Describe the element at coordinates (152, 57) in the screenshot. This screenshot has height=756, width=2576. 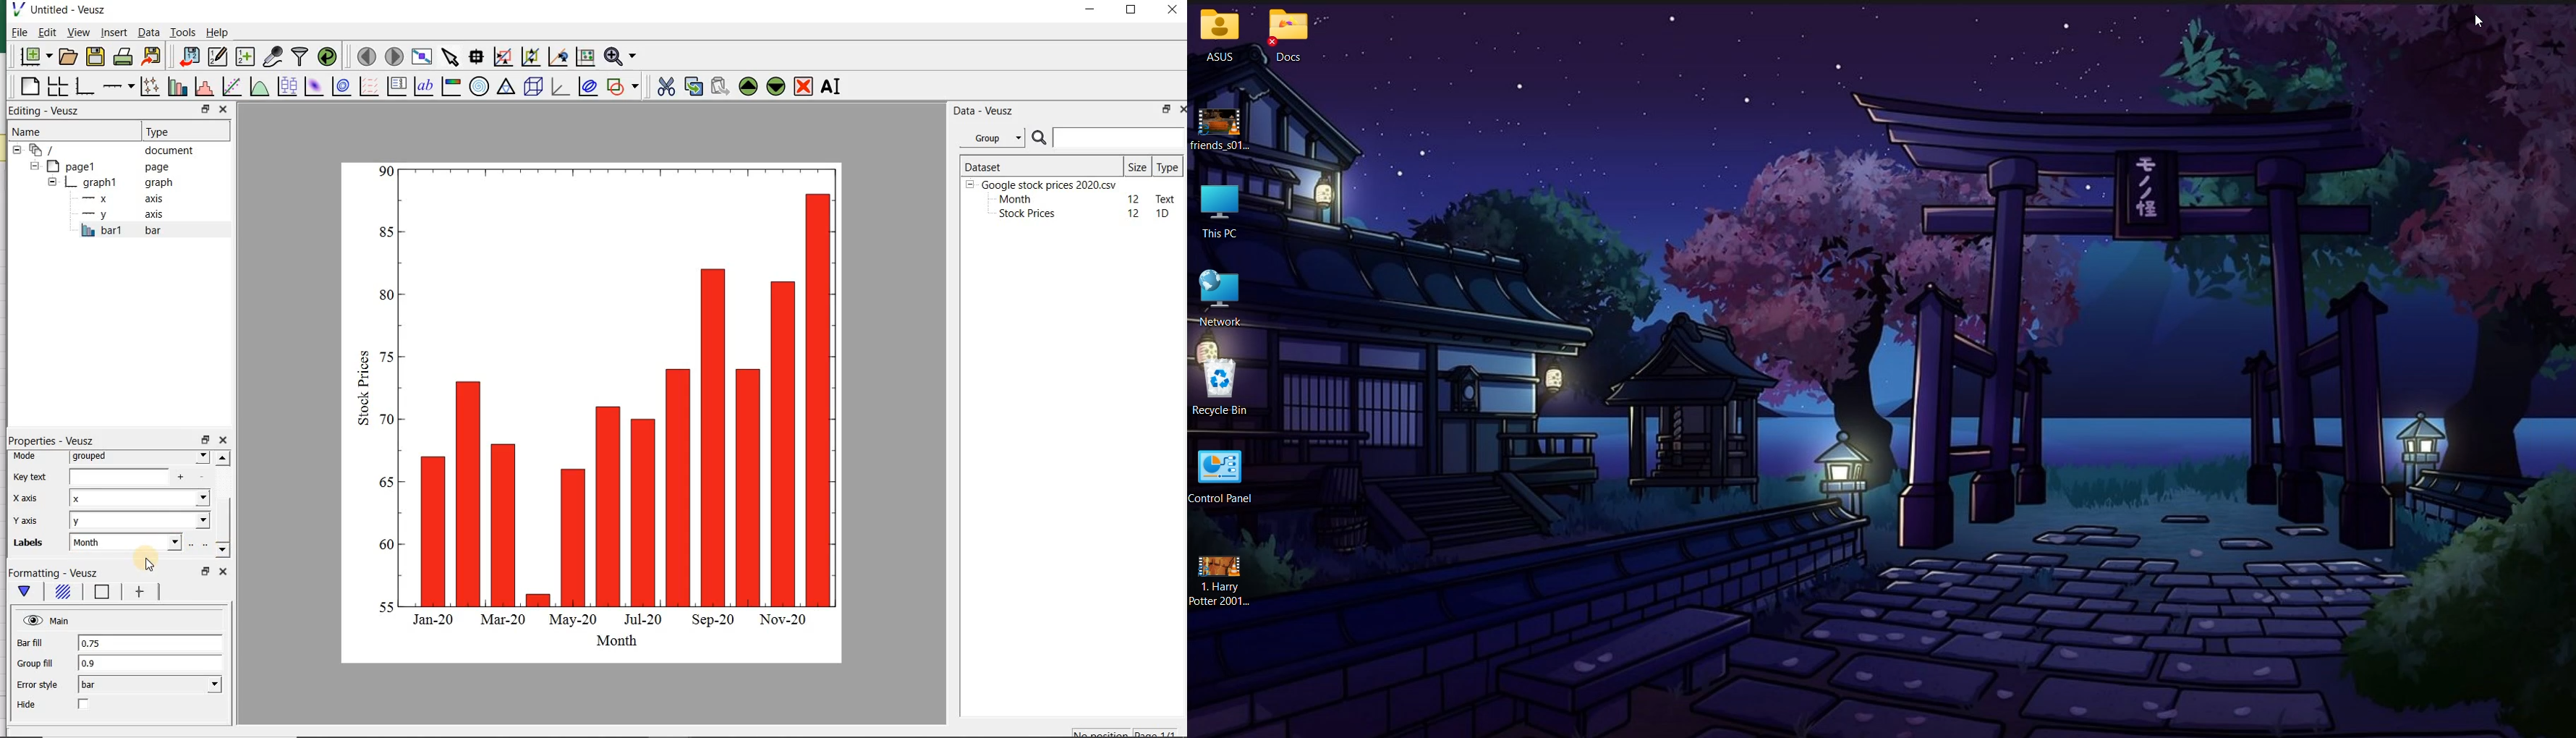
I see `export to graphics format` at that location.